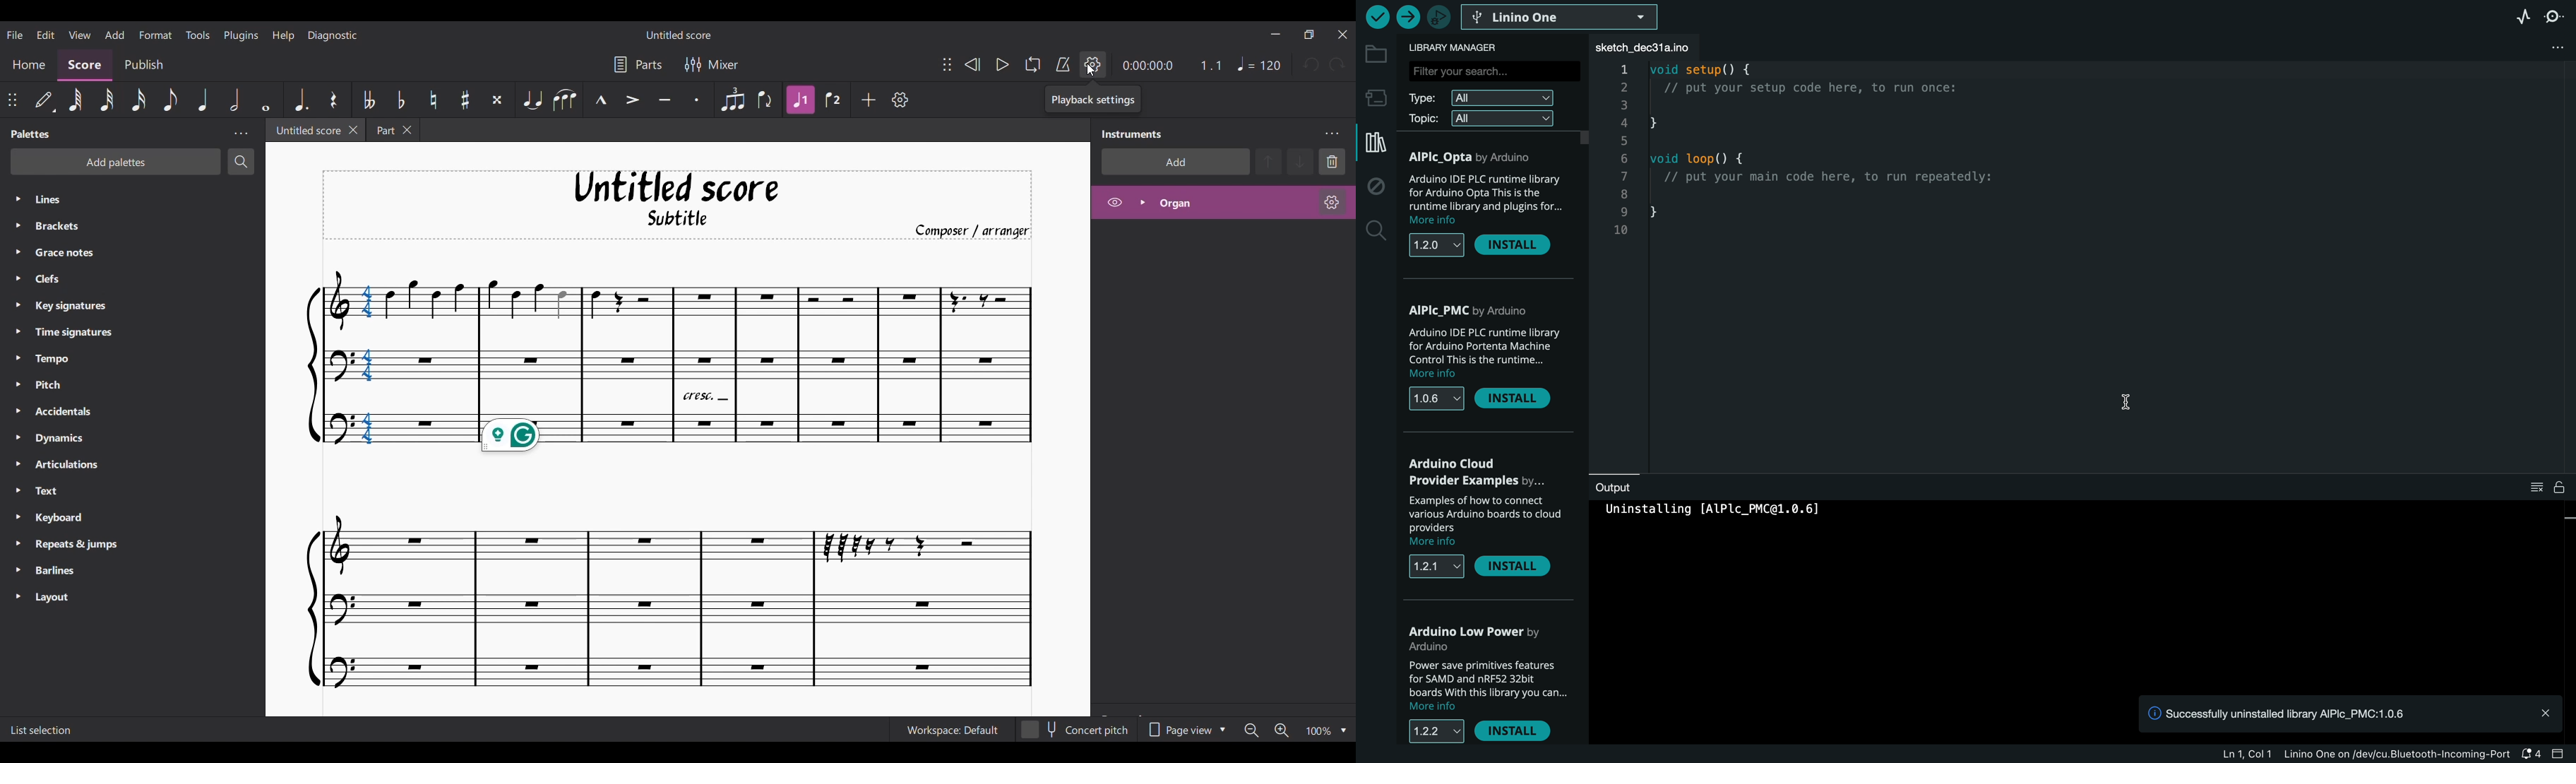 Image resolution: width=2576 pixels, height=784 pixels. I want to click on Toggle natural, so click(434, 100).